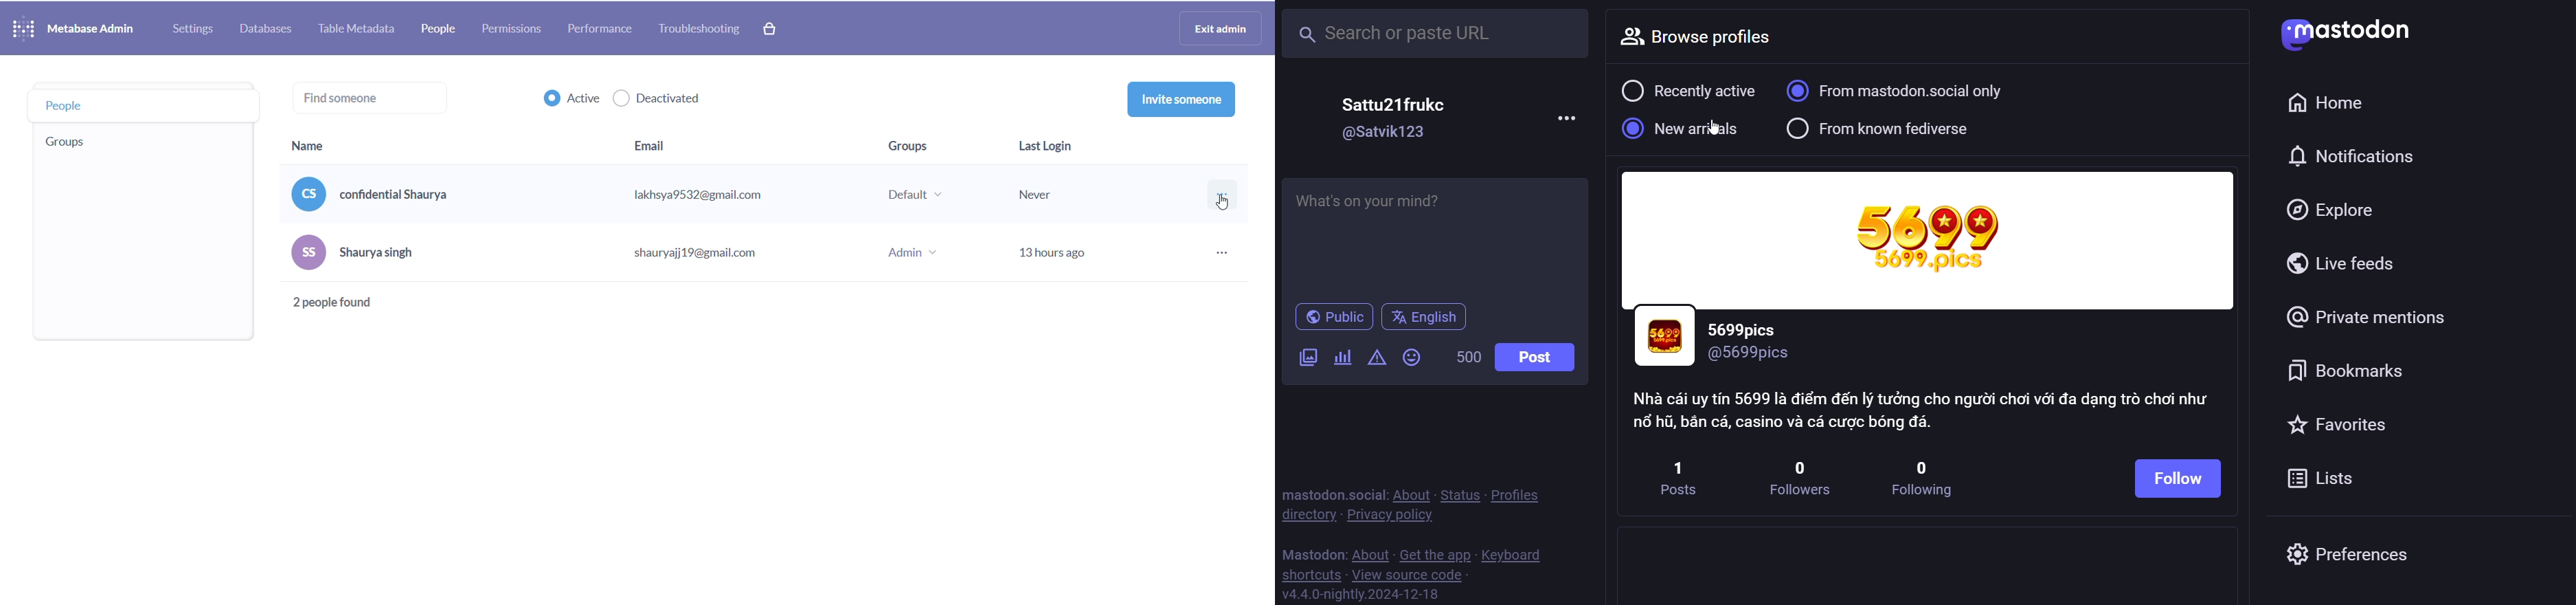  I want to click on 0 followers, so click(1798, 478).